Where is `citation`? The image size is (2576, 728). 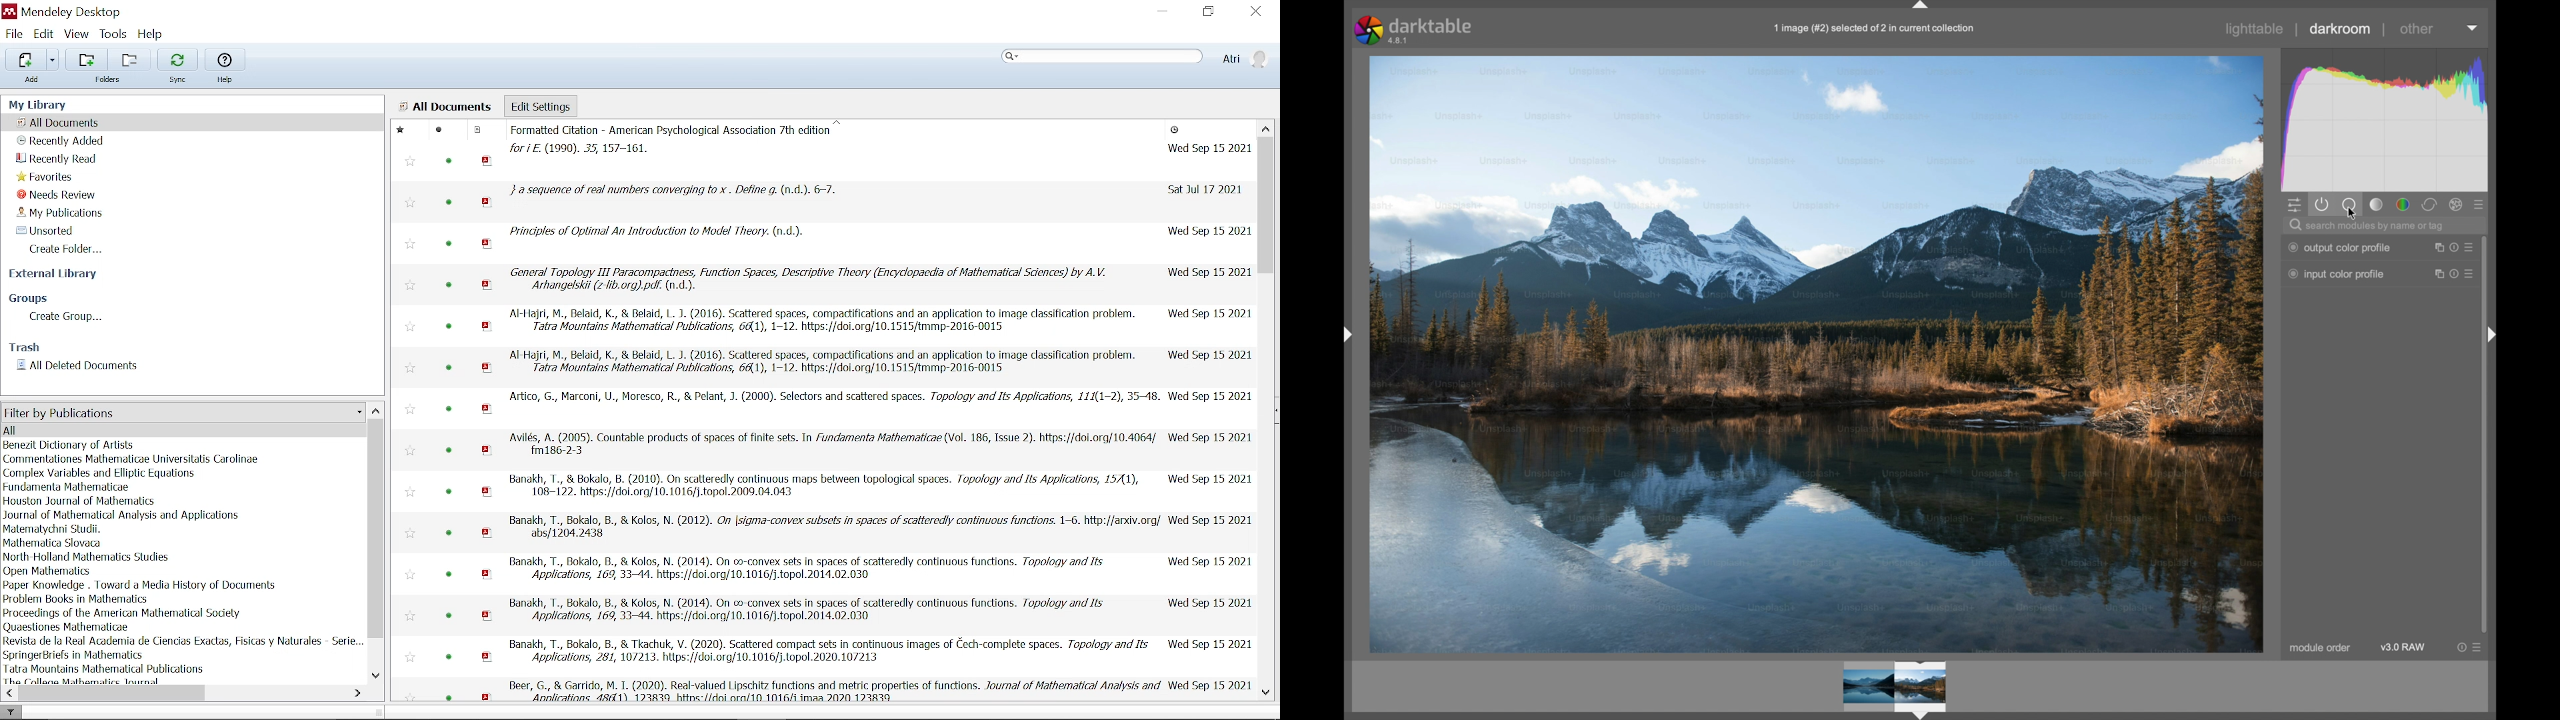 citation is located at coordinates (806, 571).